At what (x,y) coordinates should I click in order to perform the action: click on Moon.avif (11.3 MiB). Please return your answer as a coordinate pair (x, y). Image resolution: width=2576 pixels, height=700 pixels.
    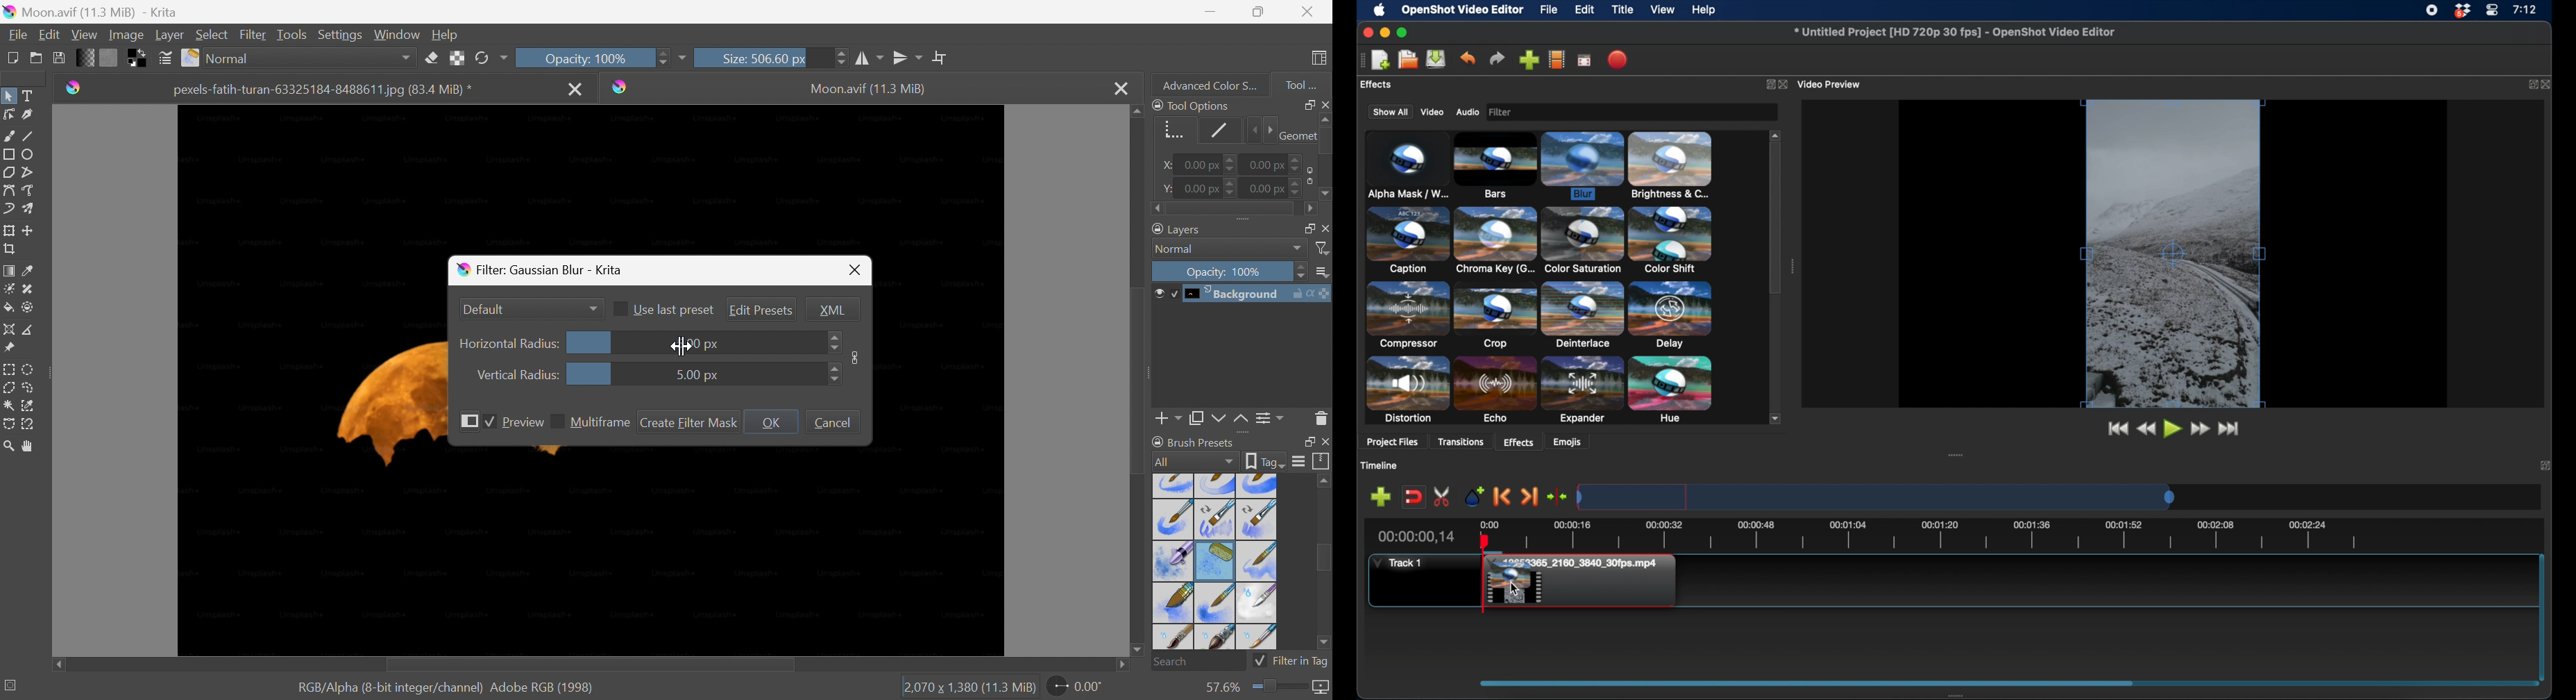
    Looking at the image, I should click on (869, 90).